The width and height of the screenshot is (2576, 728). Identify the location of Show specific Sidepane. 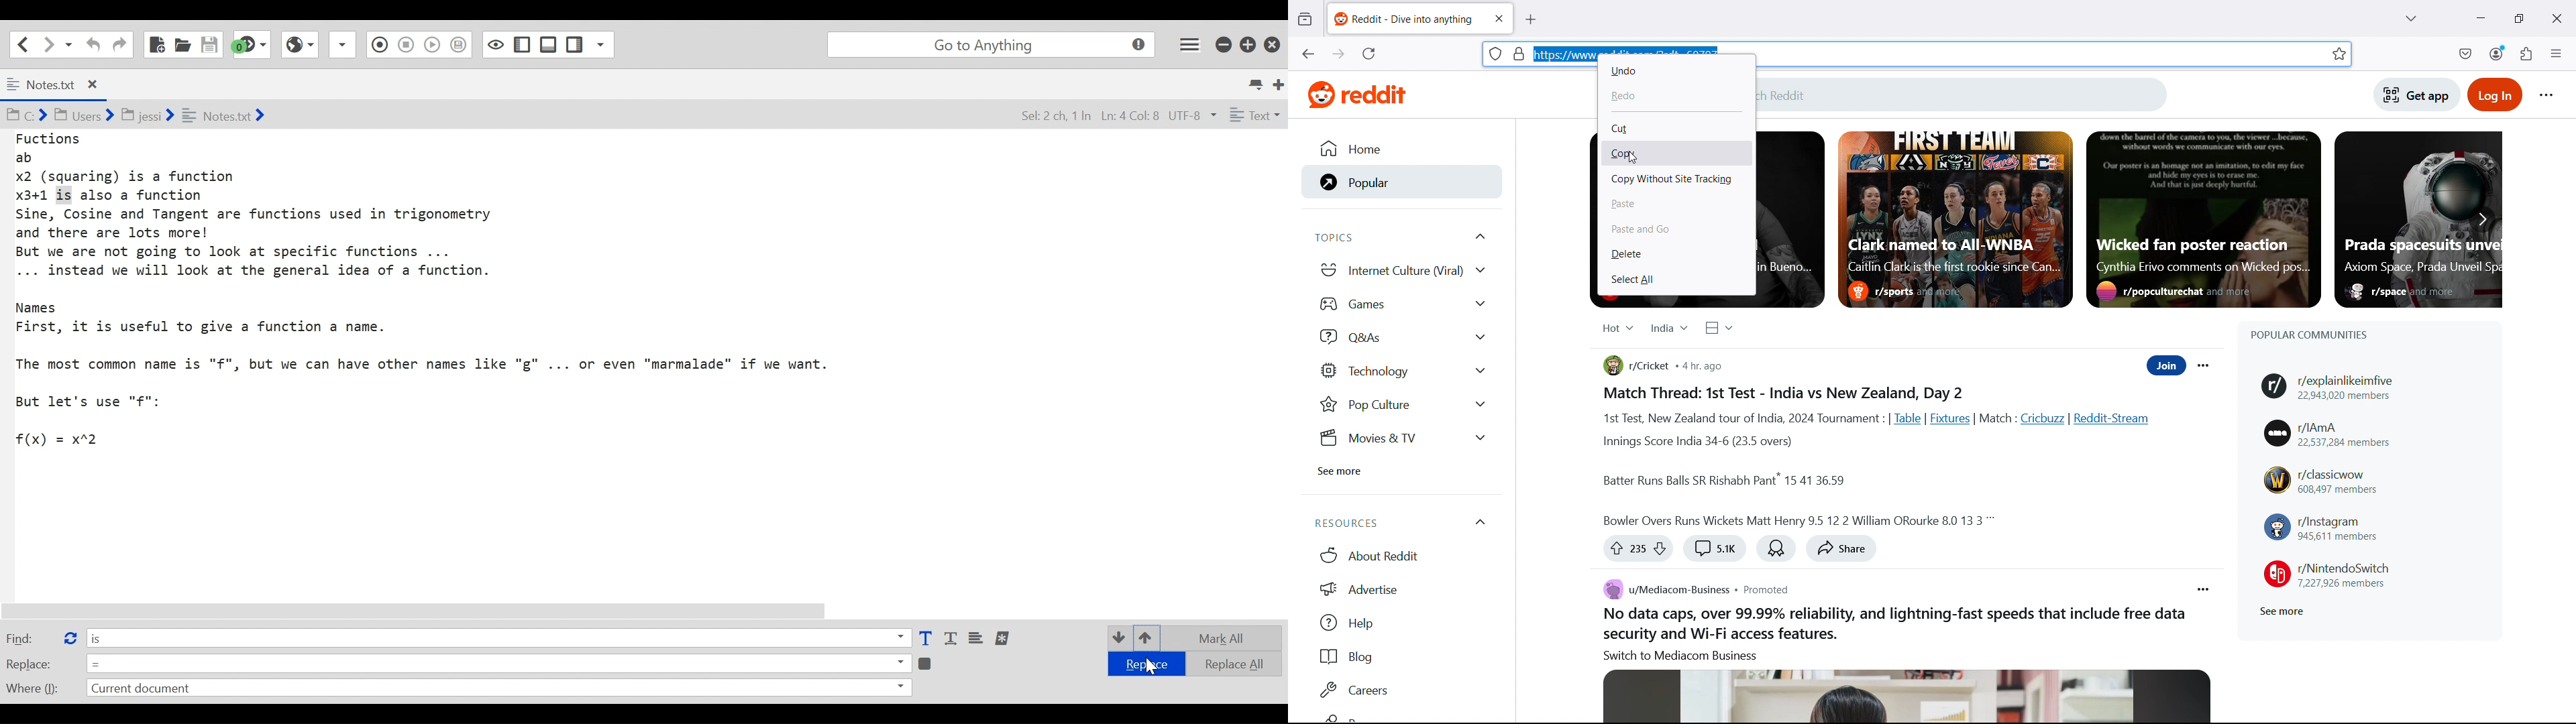
(590, 45).